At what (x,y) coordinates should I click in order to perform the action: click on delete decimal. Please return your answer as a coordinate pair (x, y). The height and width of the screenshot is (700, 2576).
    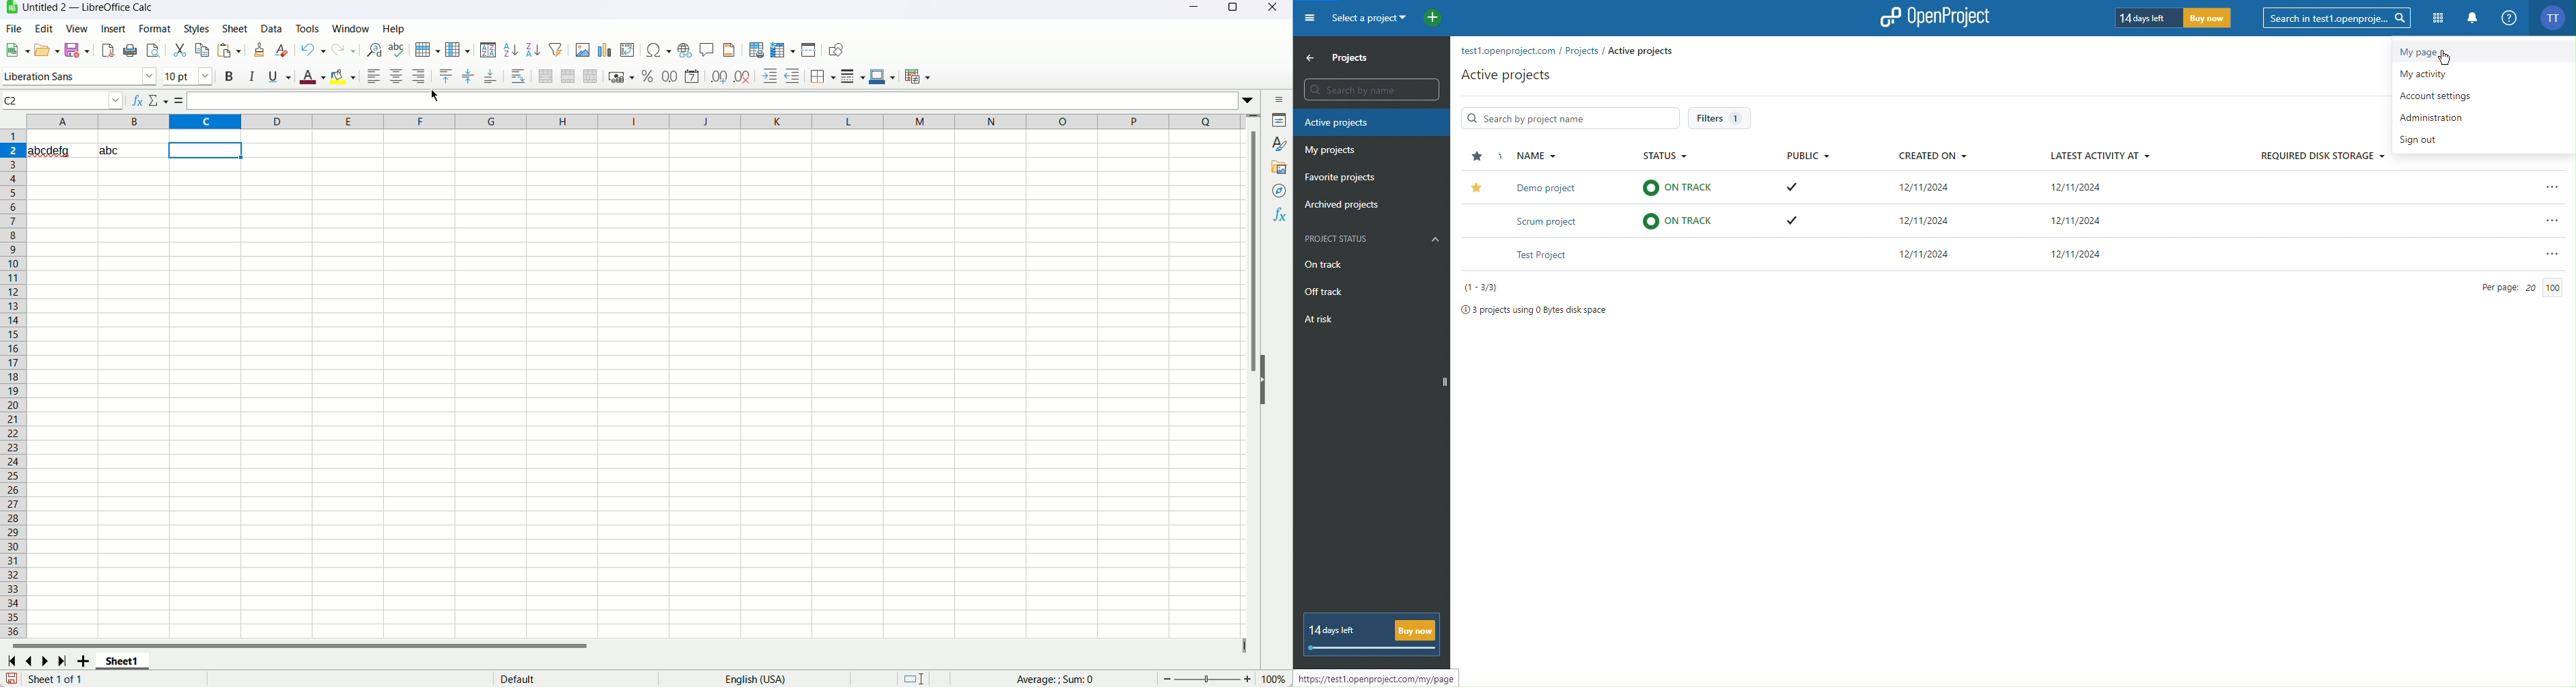
    Looking at the image, I should click on (742, 76).